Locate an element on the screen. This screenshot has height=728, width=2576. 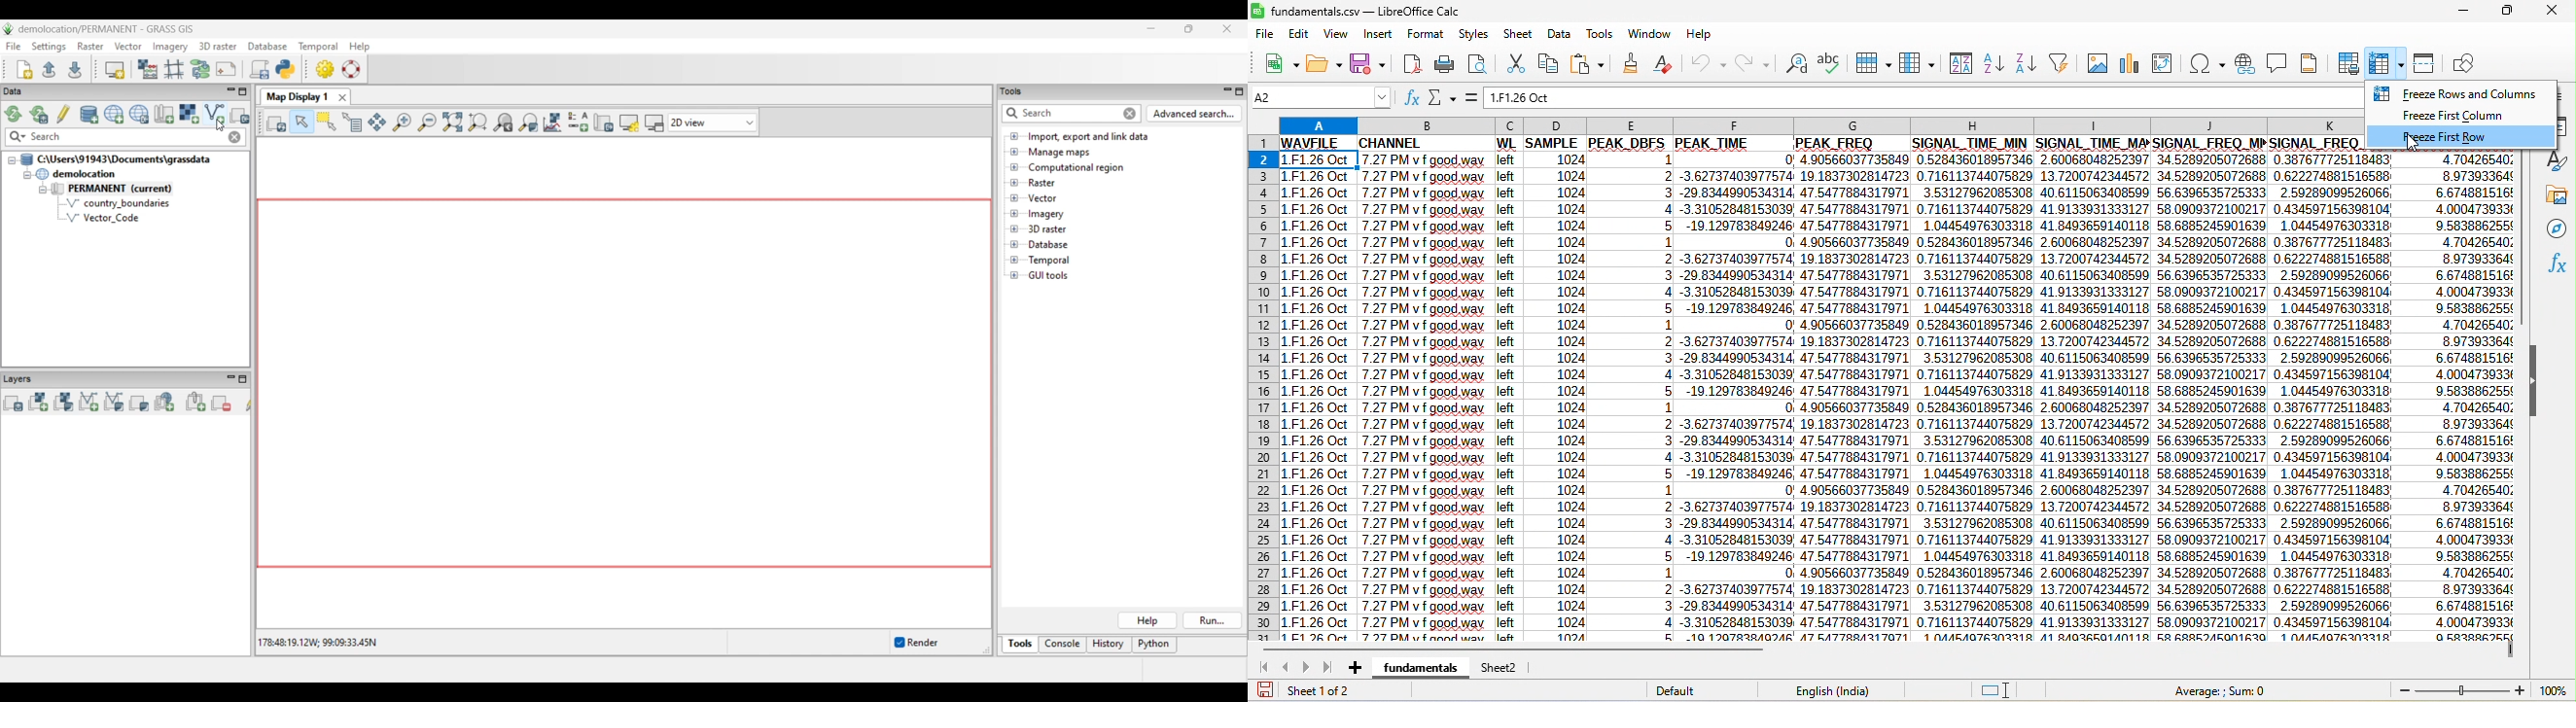
split window is located at coordinates (2429, 62).